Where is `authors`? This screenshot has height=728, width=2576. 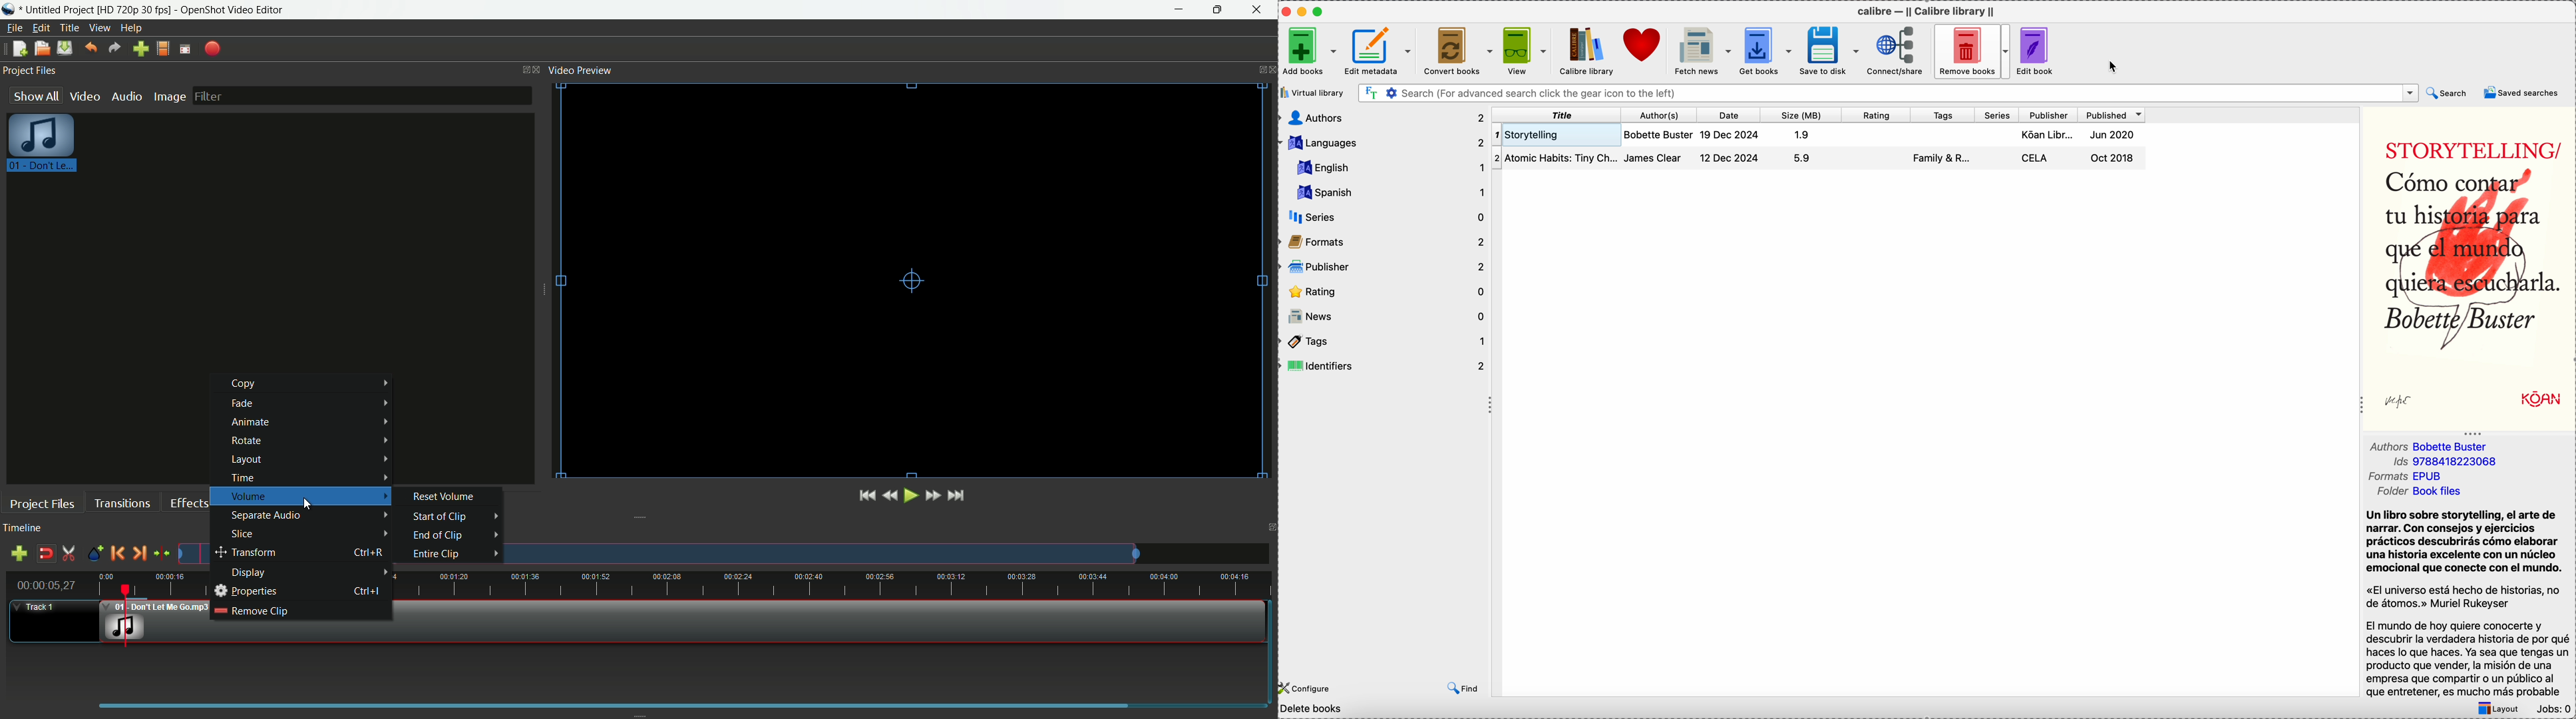
authors is located at coordinates (1384, 116).